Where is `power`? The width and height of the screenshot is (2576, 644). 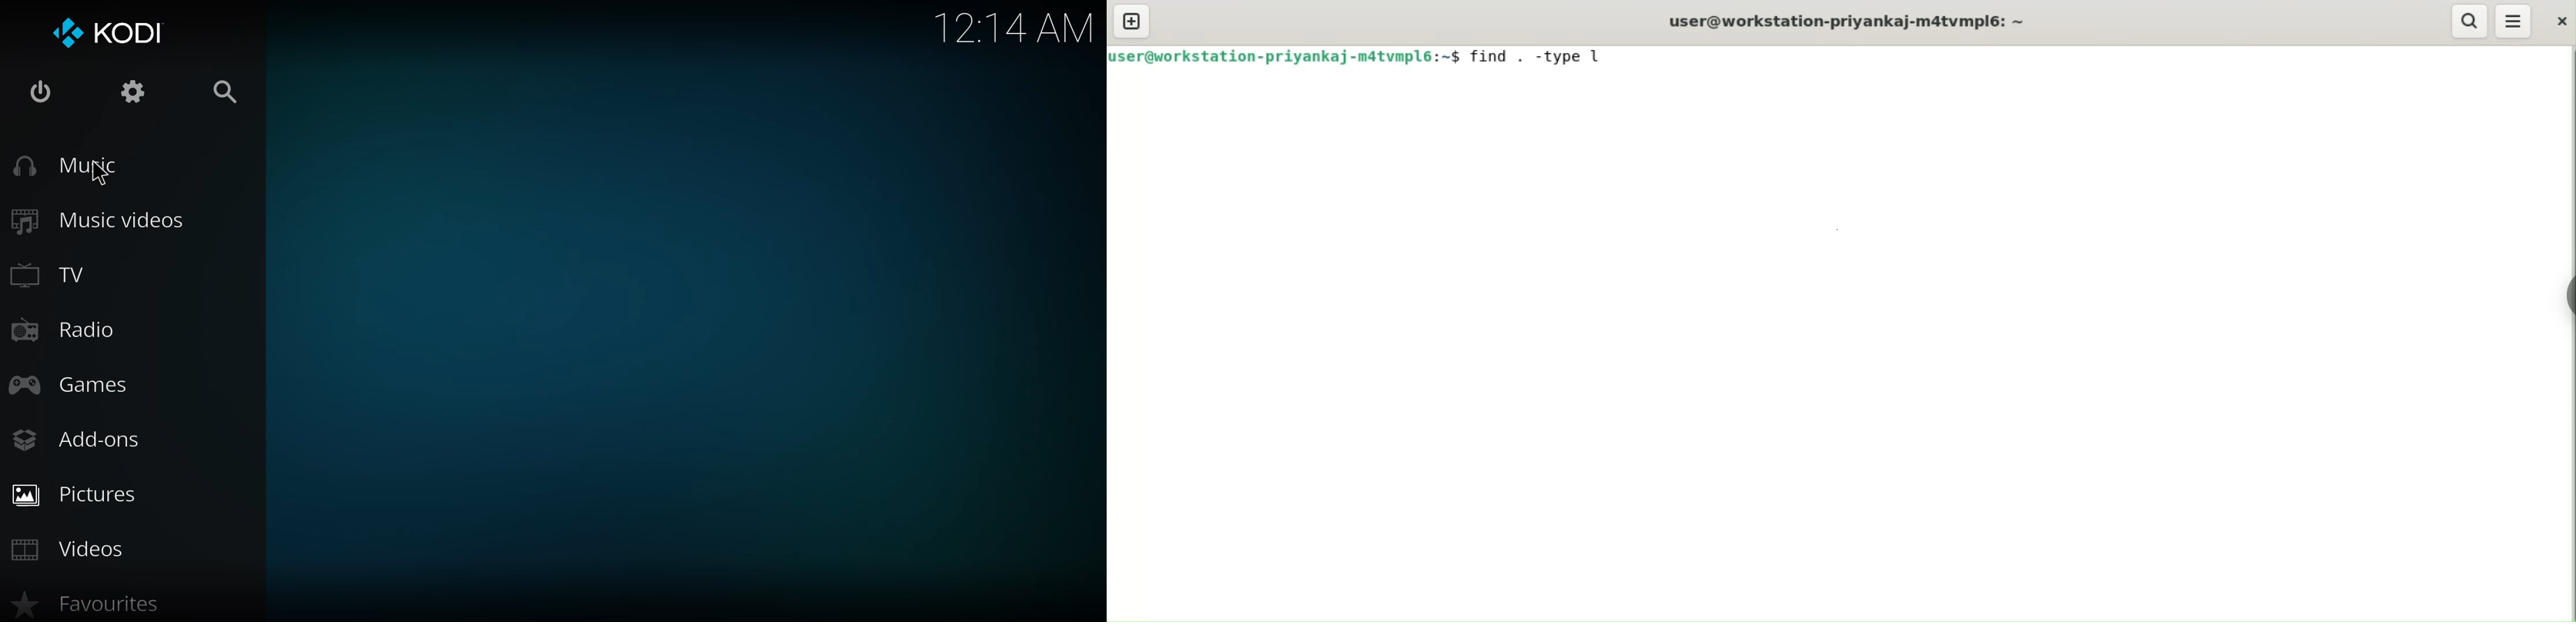
power is located at coordinates (40, 88).